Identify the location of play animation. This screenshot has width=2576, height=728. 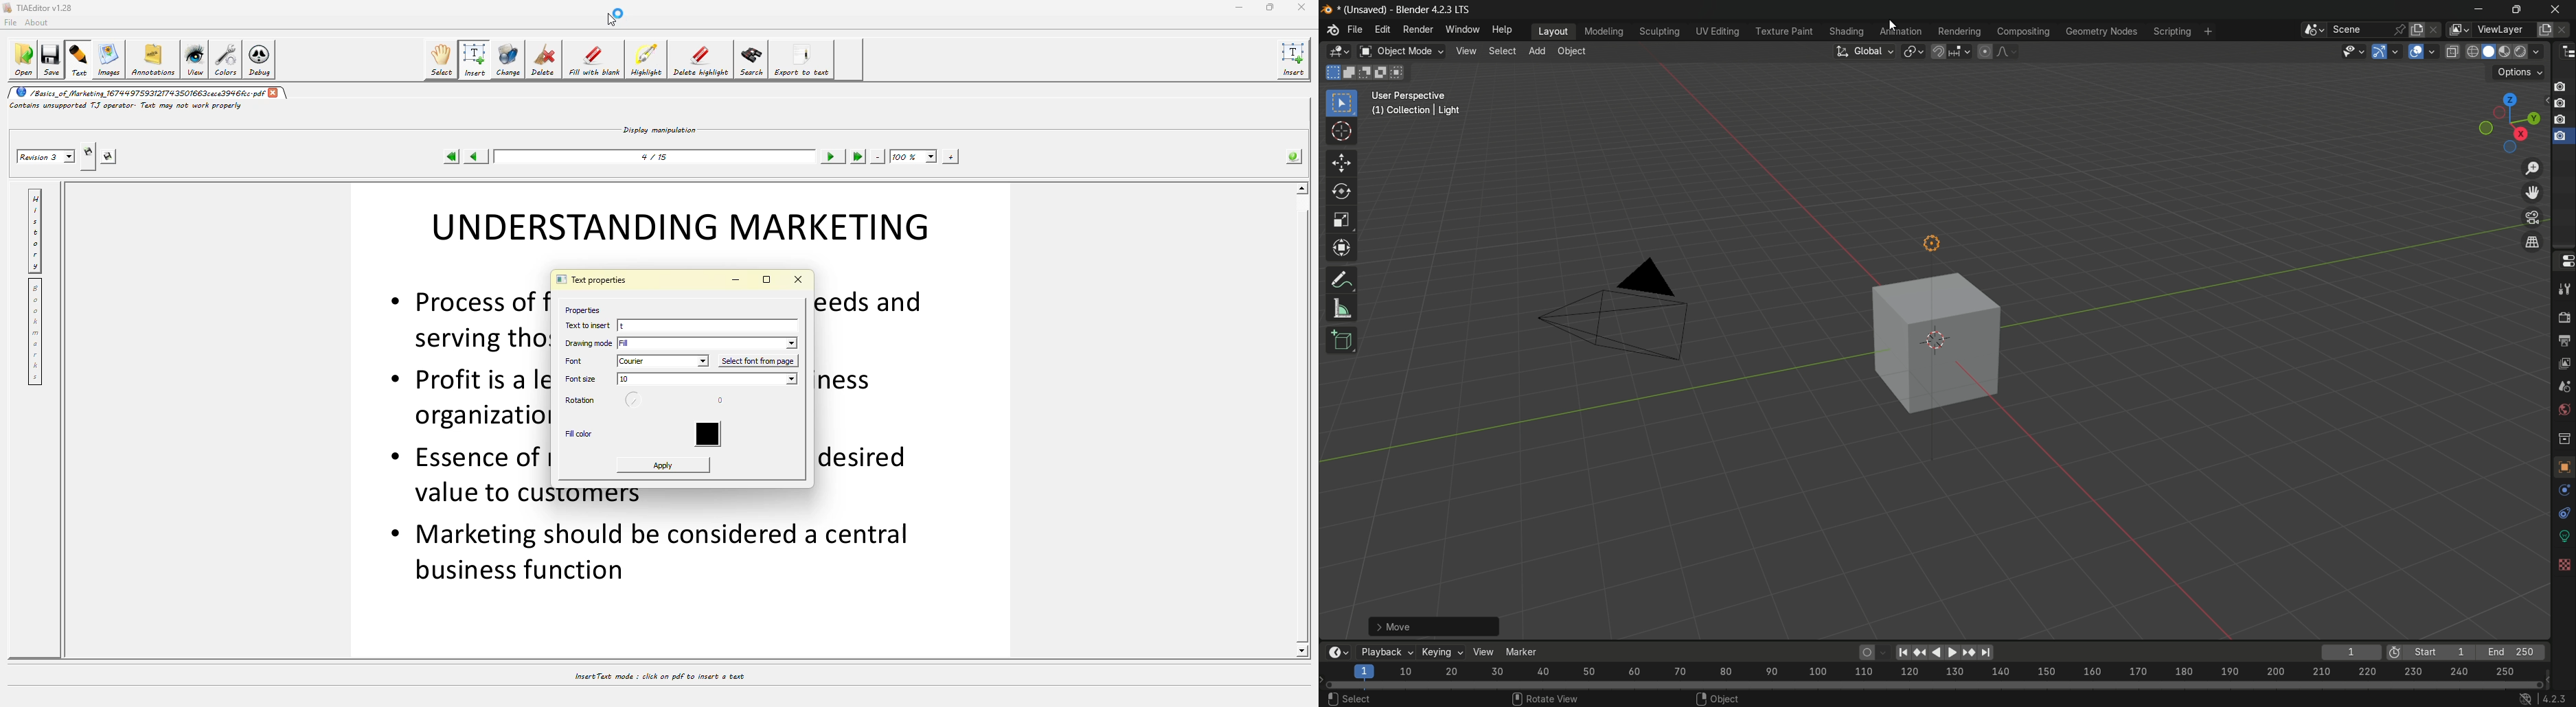
(1965, 652).